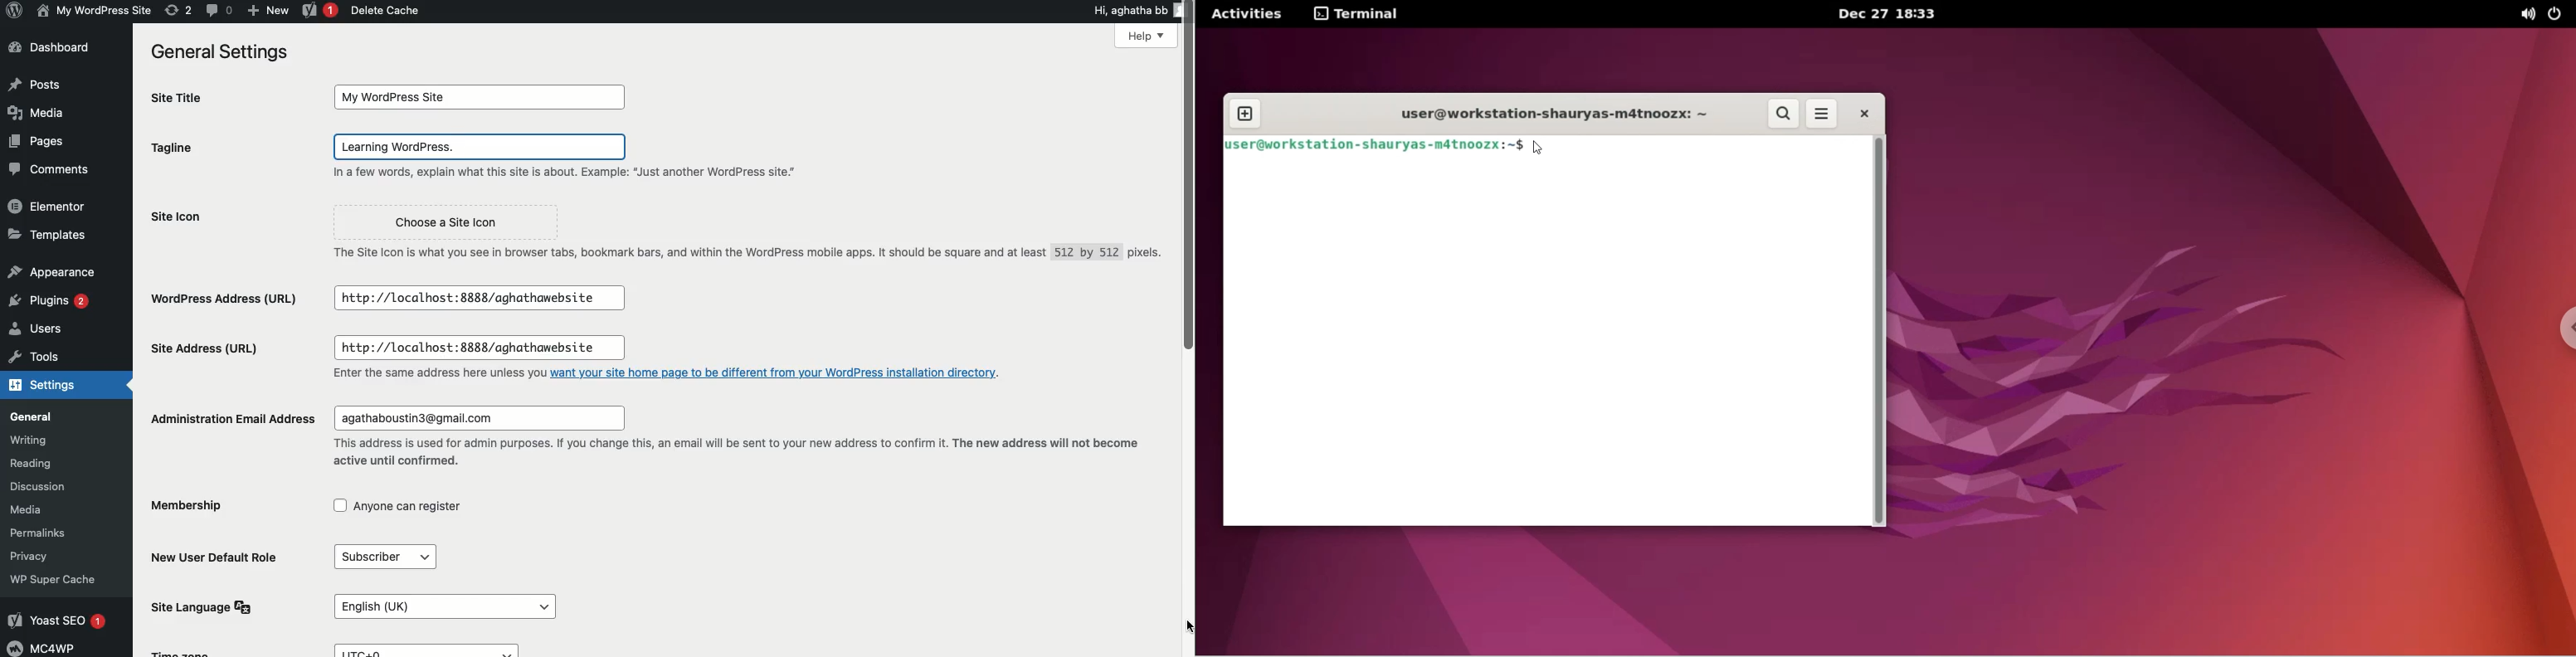 The image size is (2576, 672). Describe the element at coordinates (1893, 14) in the screenshot. I see `Dec 27 18:33` at that location.